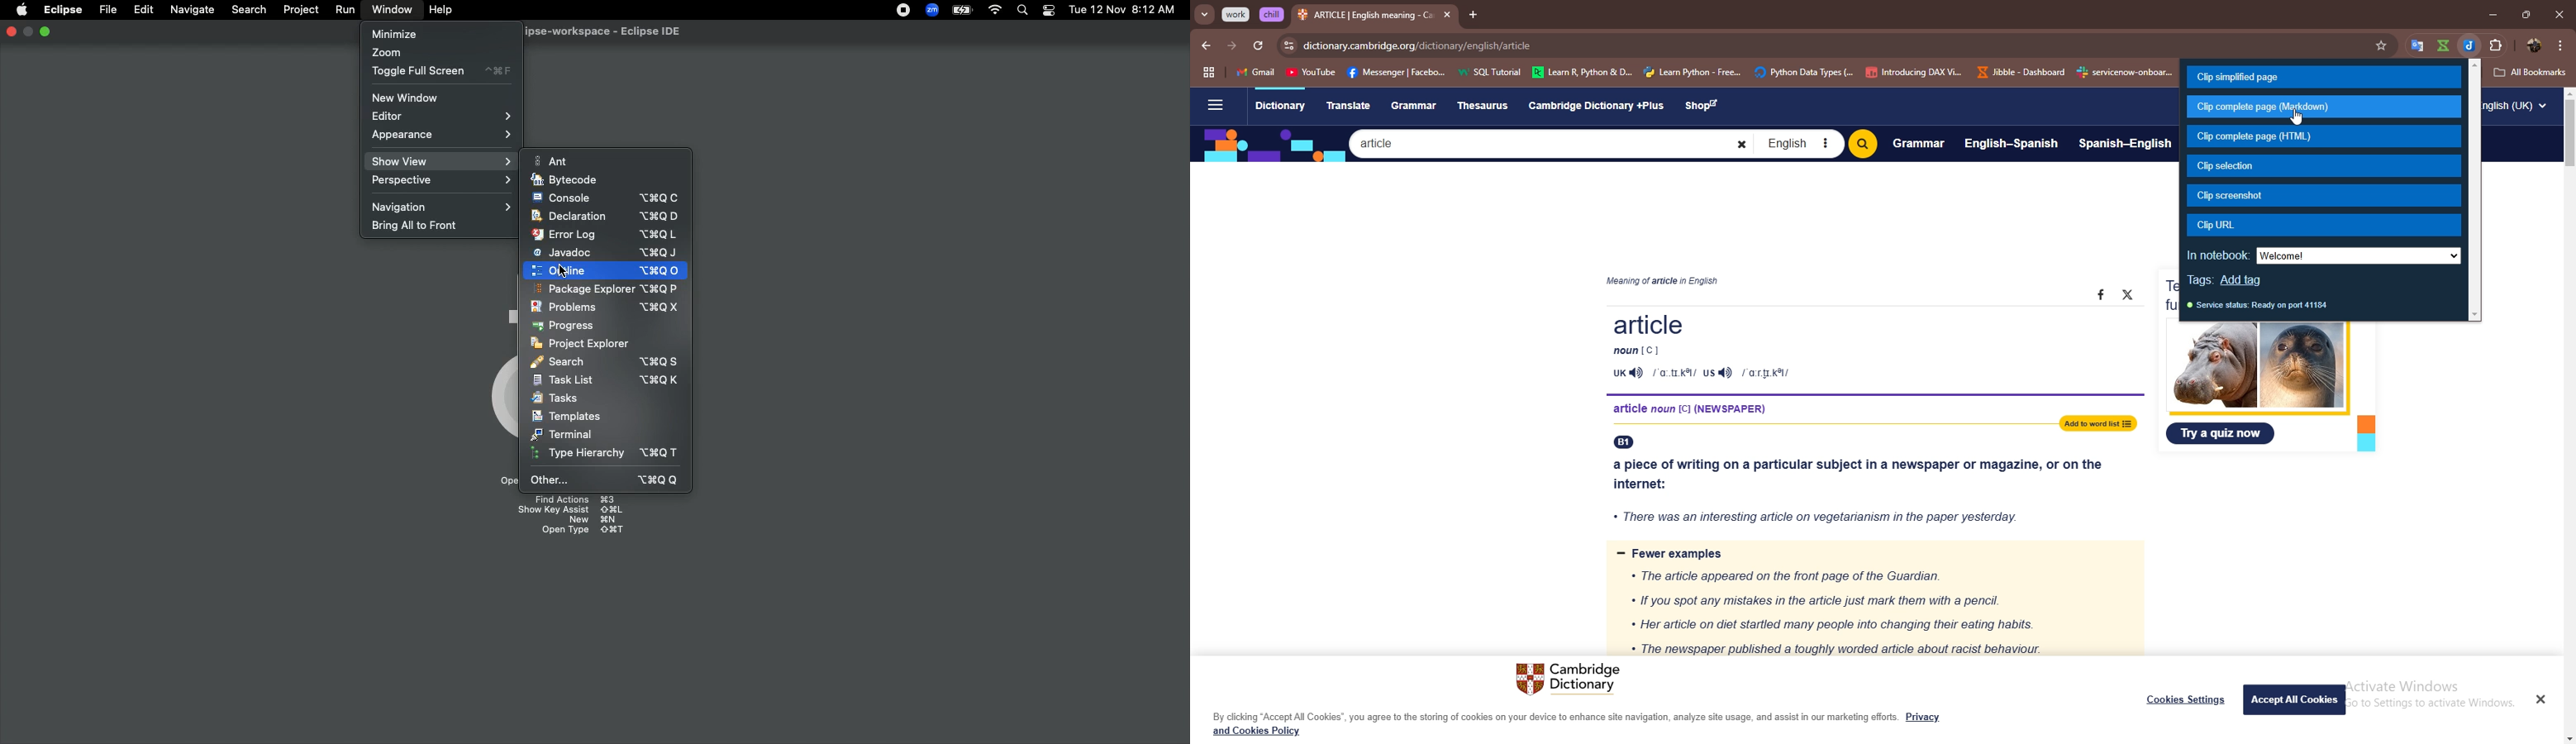  What do you see at coordinates (1209, 73) in the screenshot?
I see `tab groups` at bounding box center [1209, 73].